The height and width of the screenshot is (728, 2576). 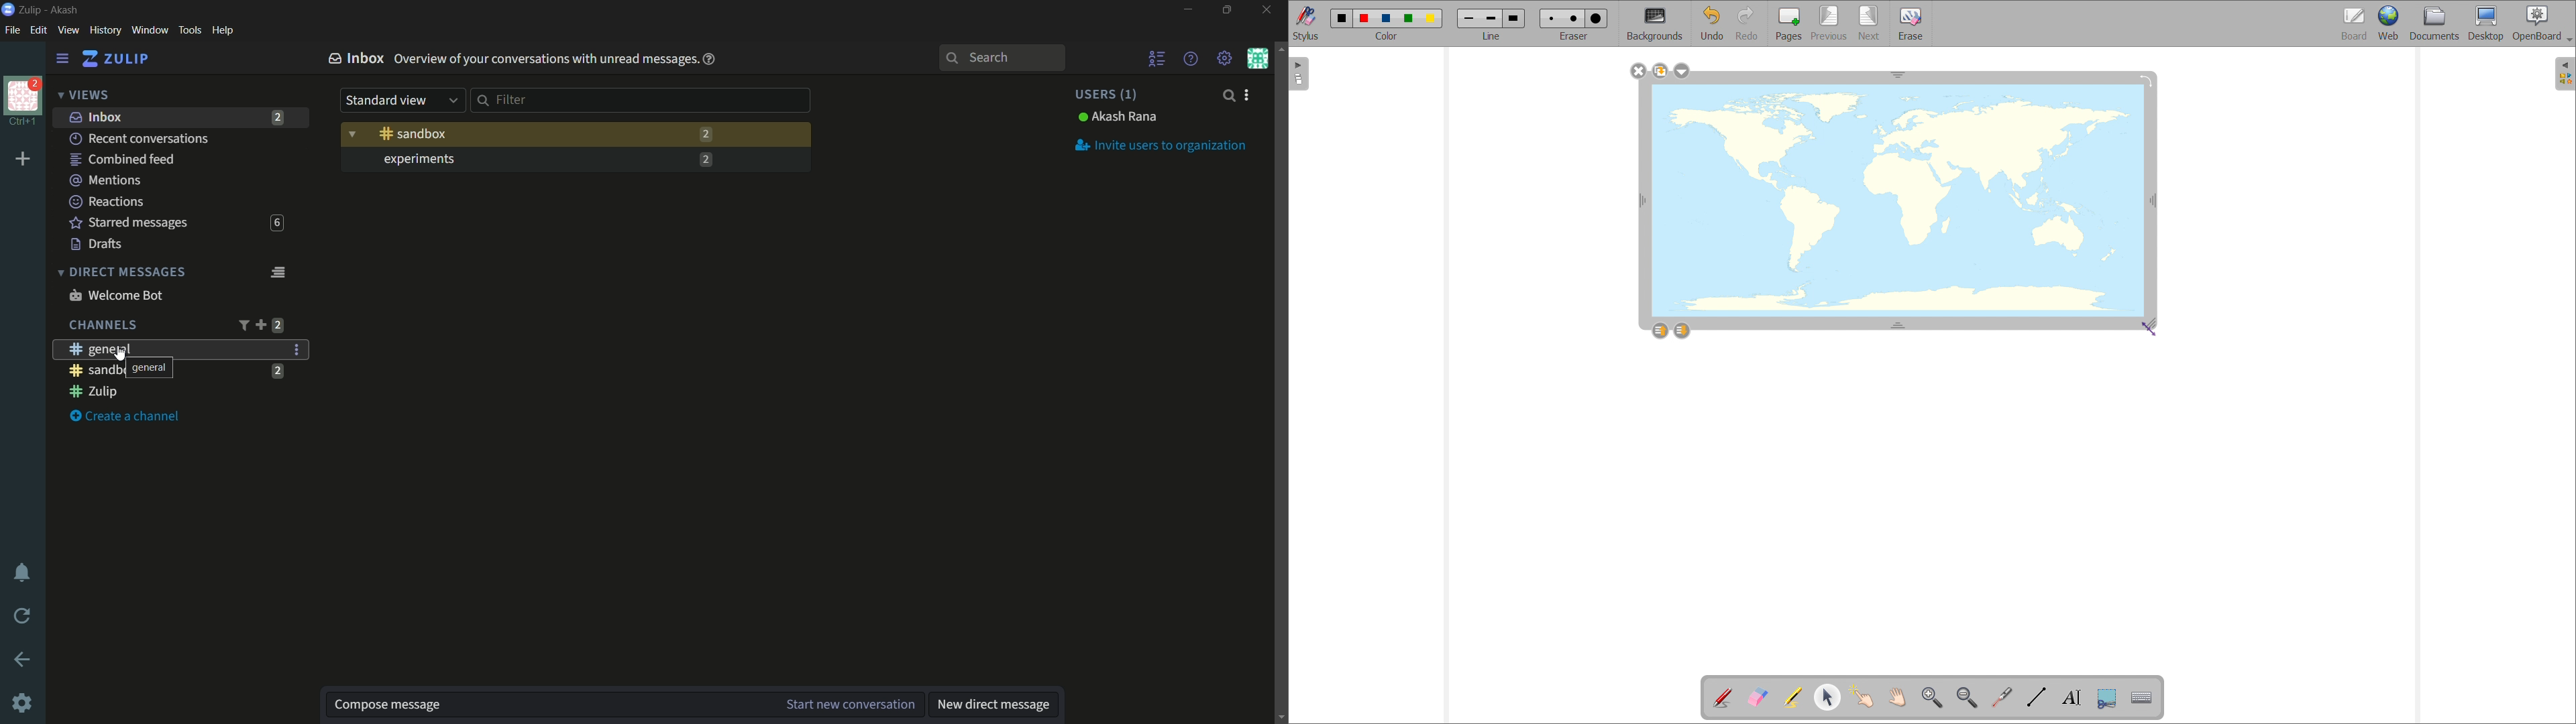 What do you see at coordinates (849, 705) in the screenshot?
I see `start new conversation` at bounding box center [849, 705].